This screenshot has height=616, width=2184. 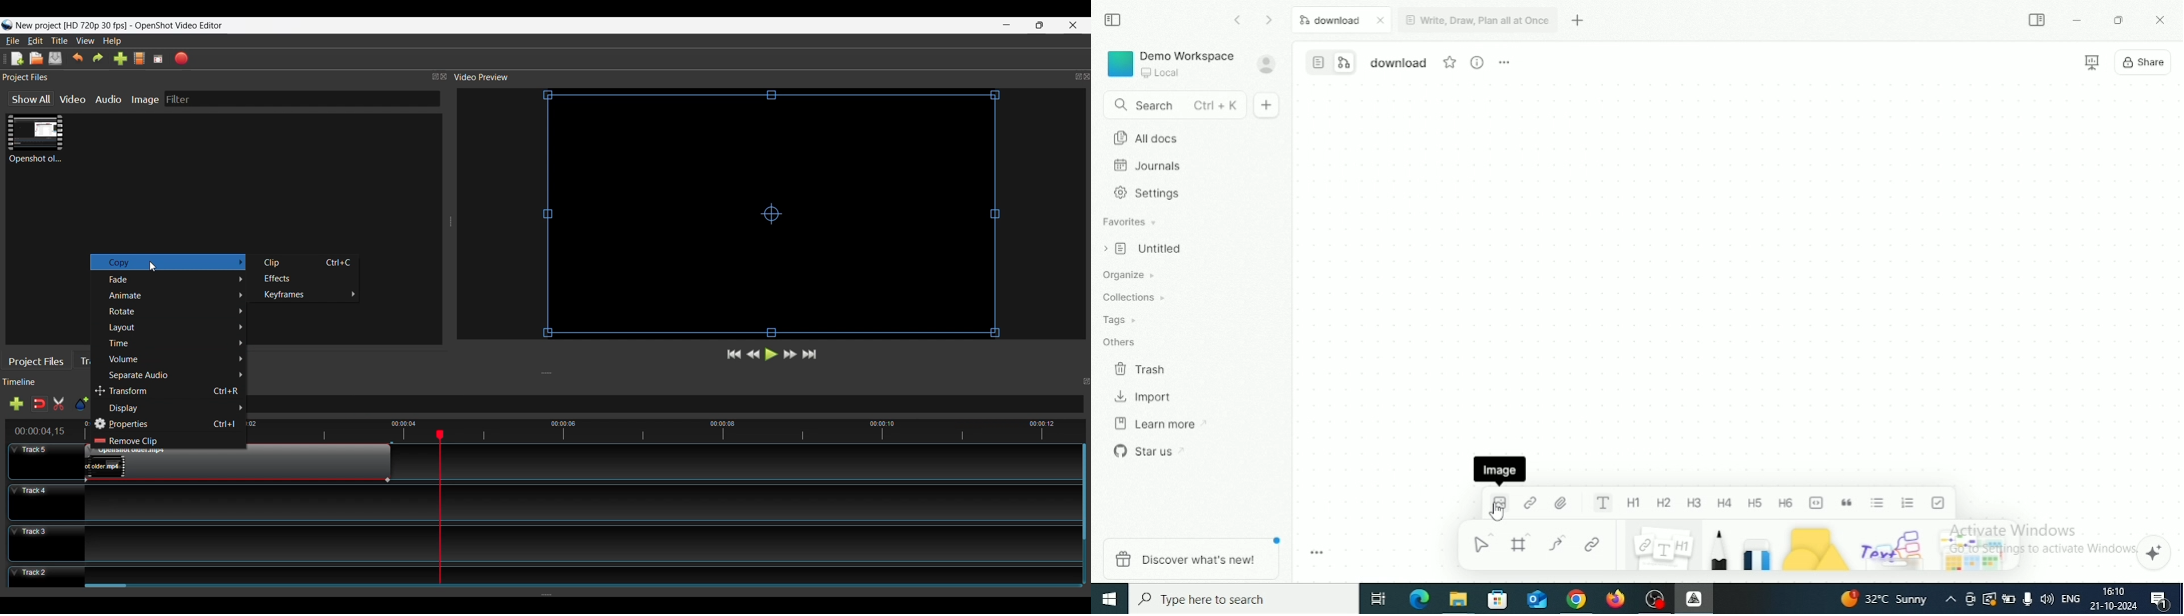 I want to click on File Explorer, so click(x=1457, y=600).